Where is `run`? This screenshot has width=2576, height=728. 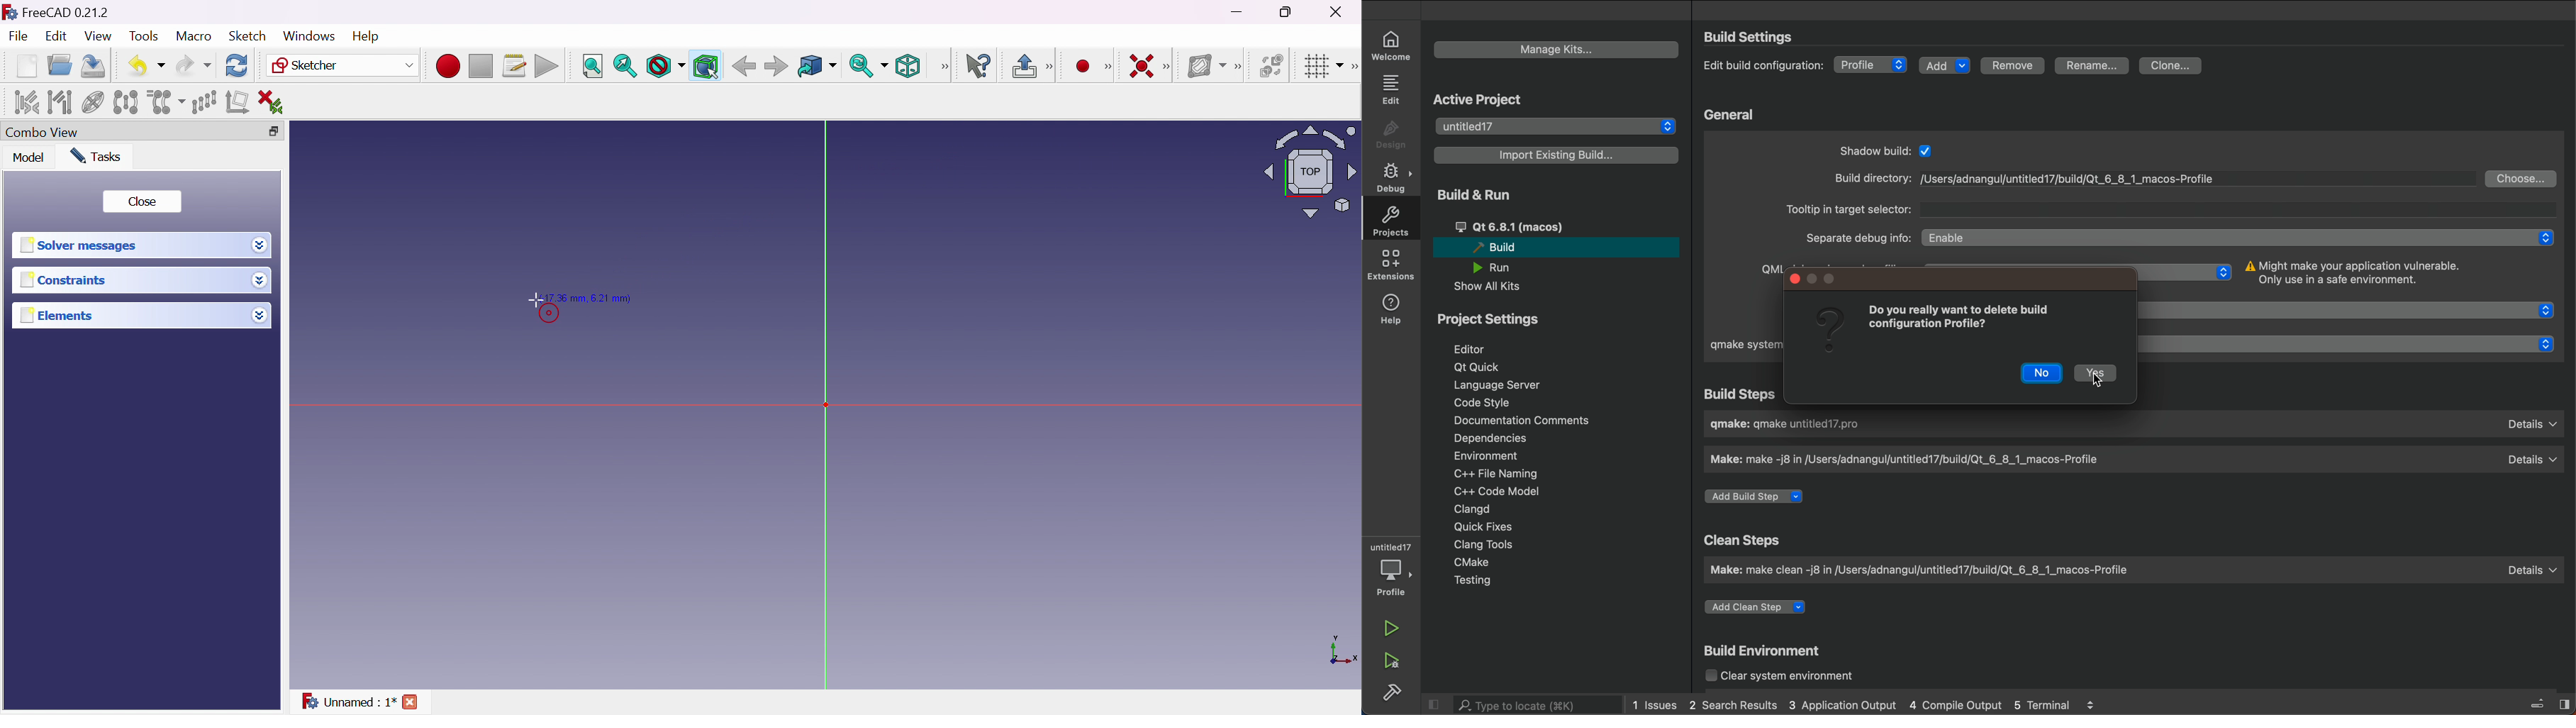 run is located at coordinates (1392, 627).